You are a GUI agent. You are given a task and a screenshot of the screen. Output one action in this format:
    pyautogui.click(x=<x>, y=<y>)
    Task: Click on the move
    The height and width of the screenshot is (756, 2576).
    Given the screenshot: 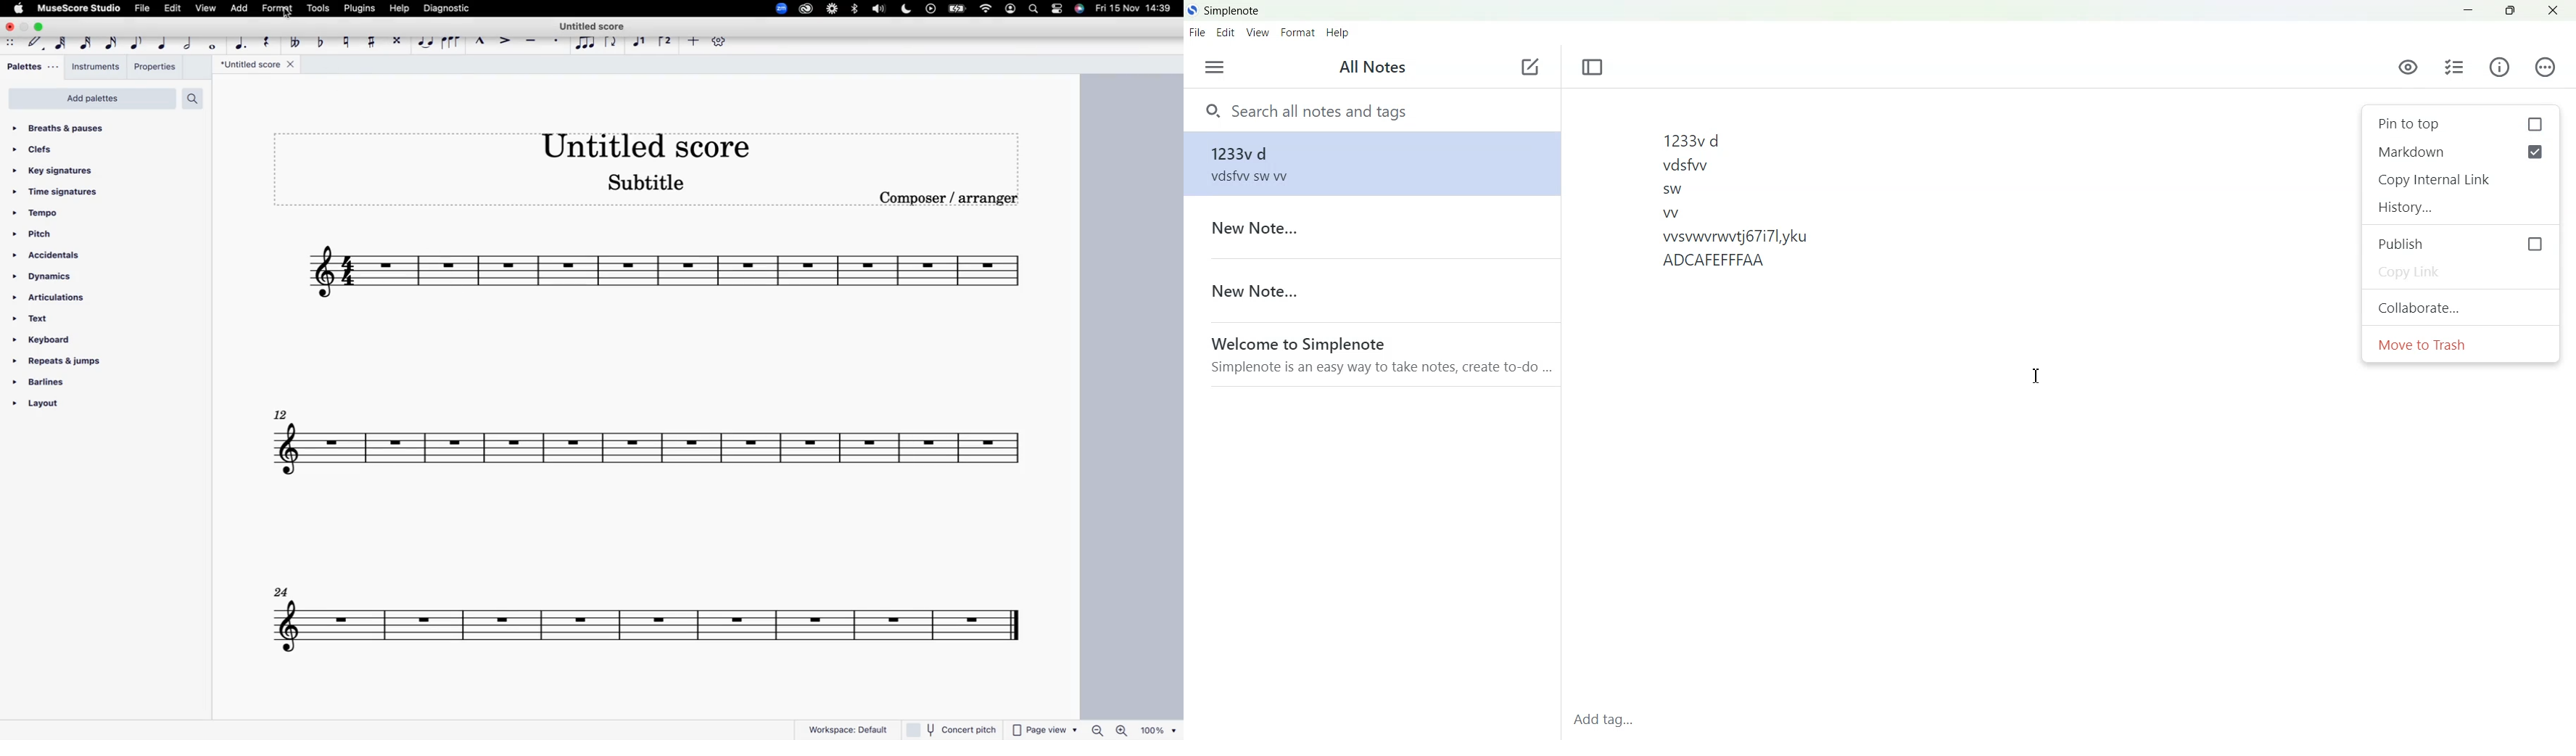 What is the action you would take?
    pyautogui.click(x=11, y=44)
    